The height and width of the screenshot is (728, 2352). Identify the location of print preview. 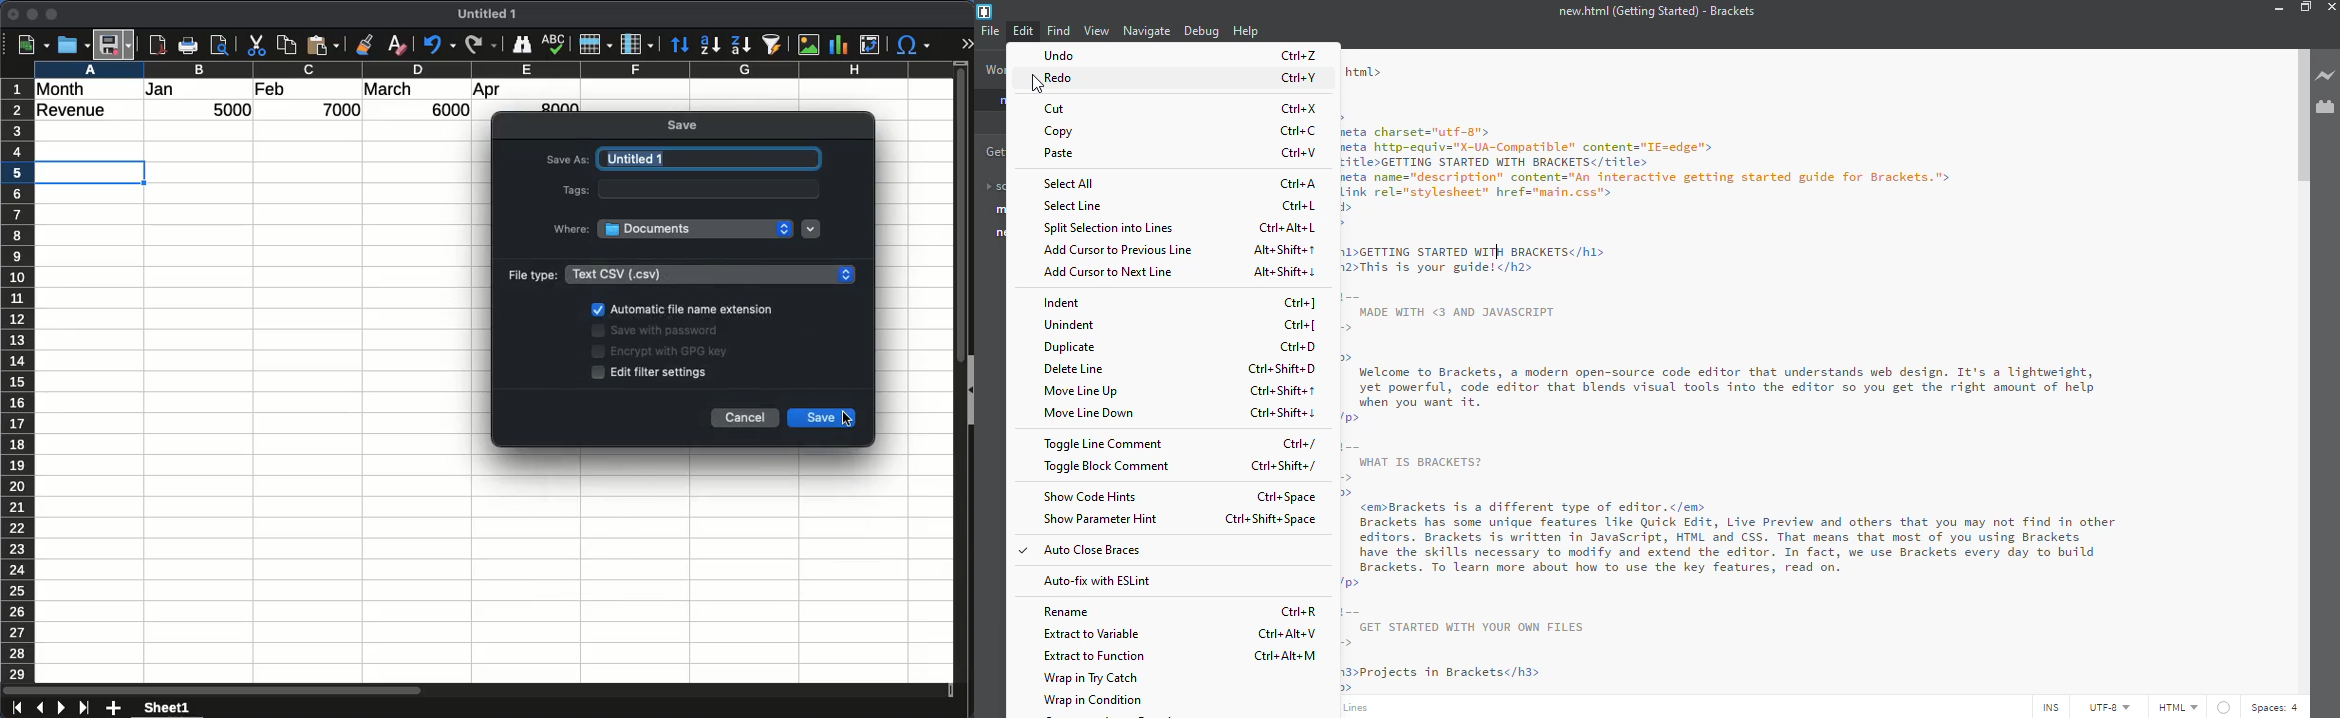
(221, 47).